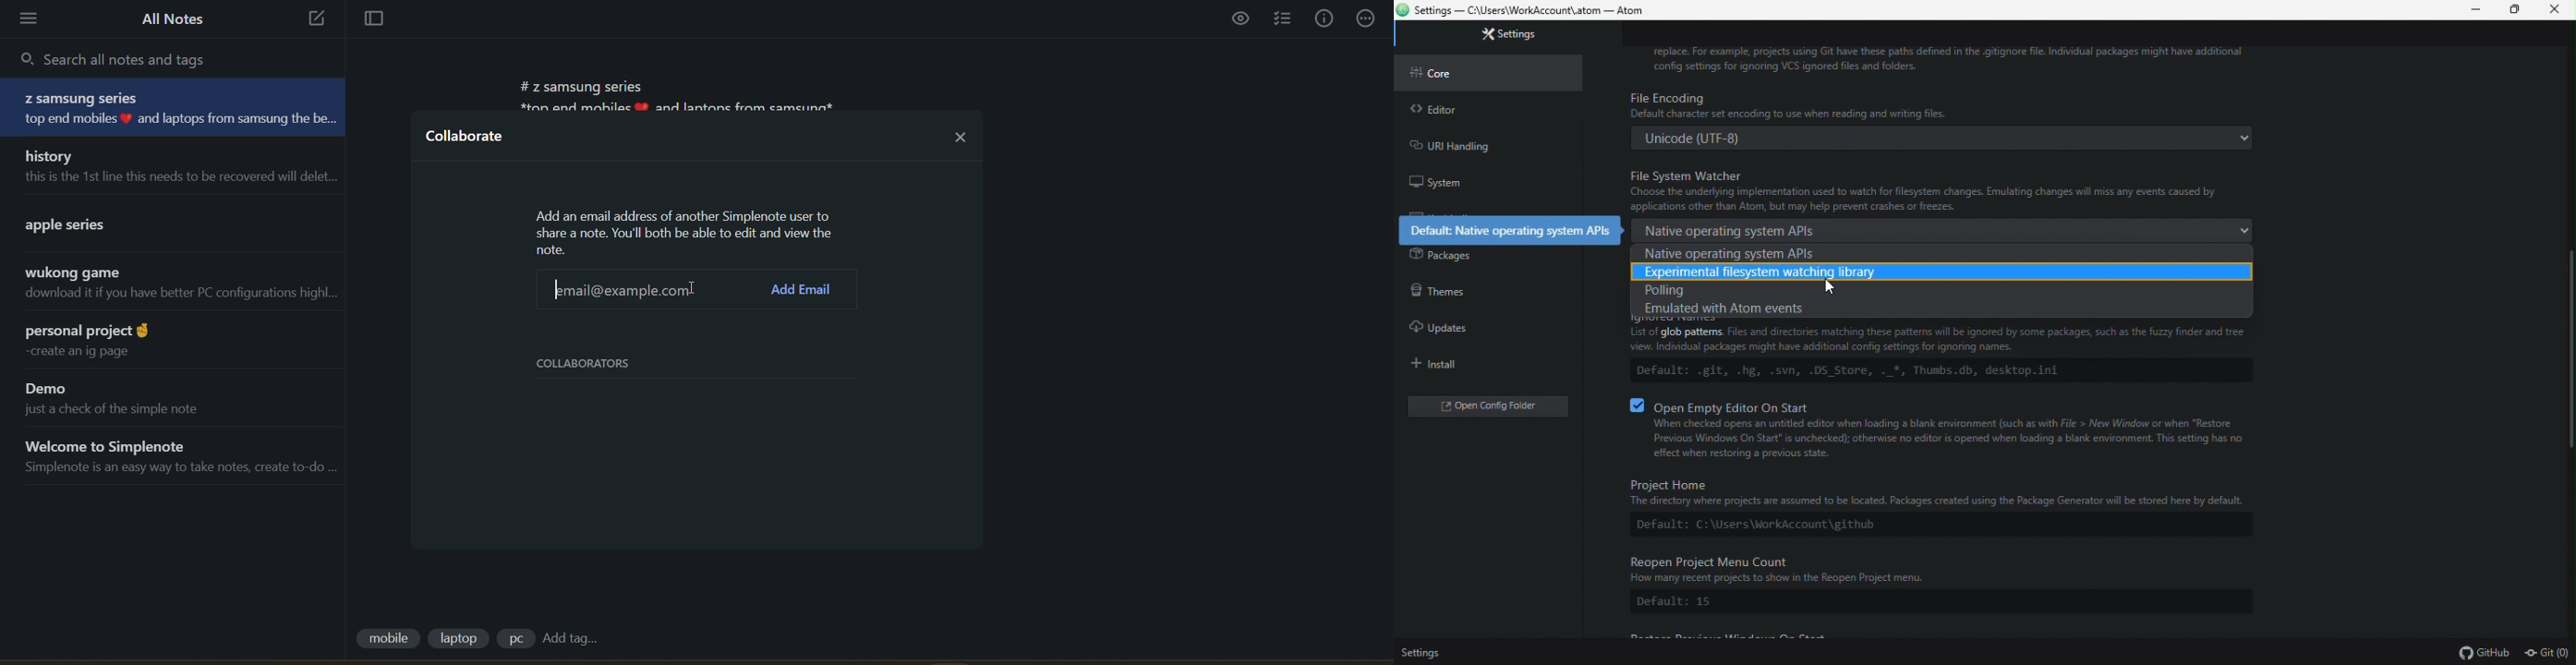  I want to click on Settings, so click(1504, 34).